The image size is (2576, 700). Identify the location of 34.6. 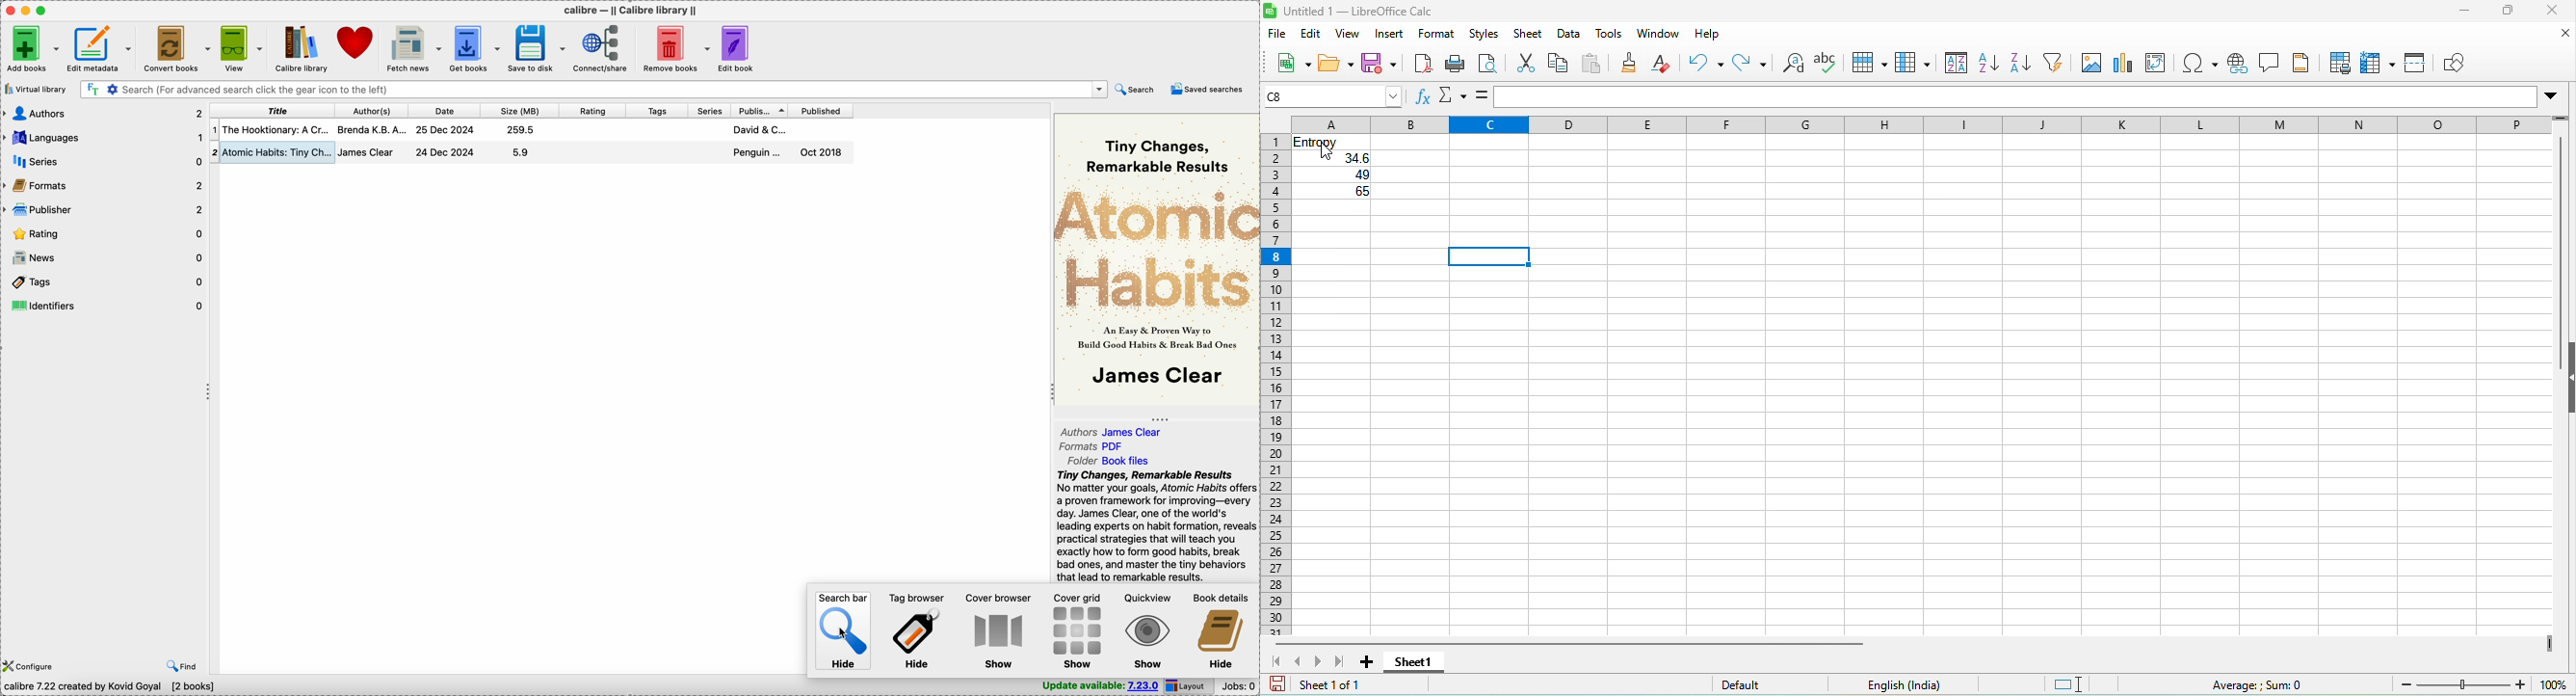
(1355, 159).